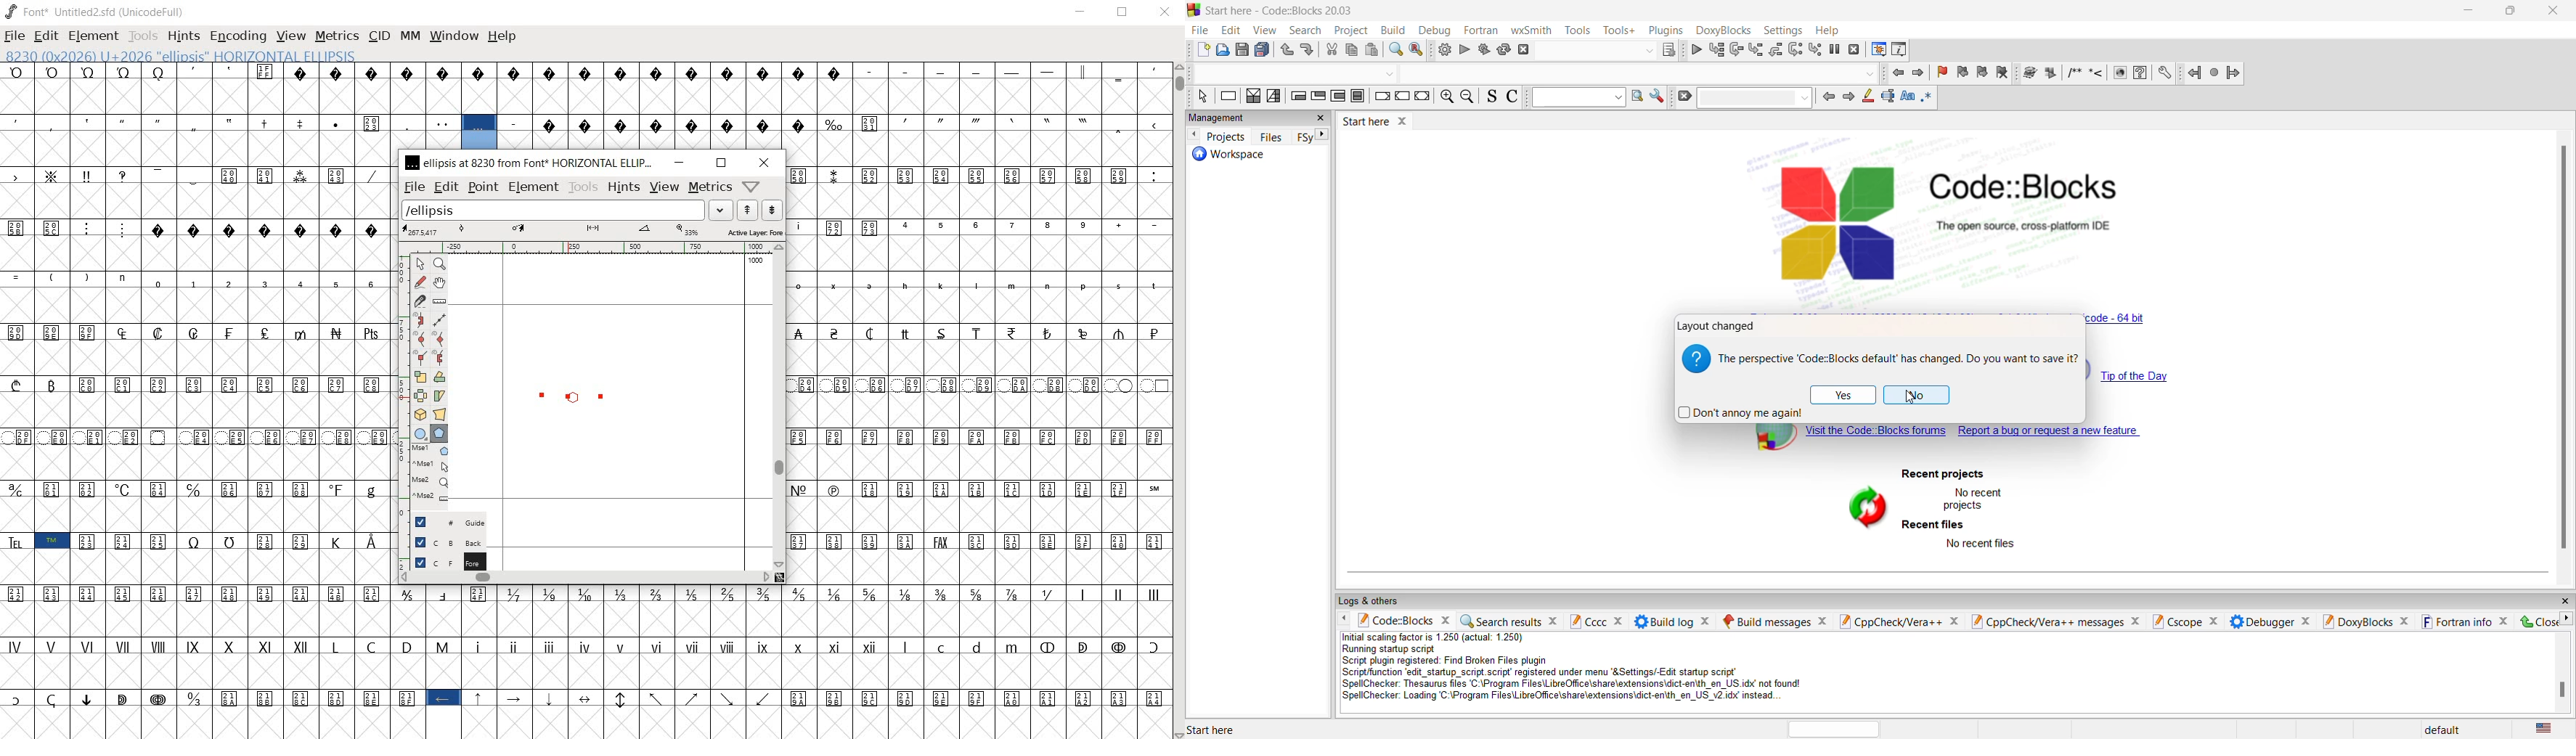  What do you see at coordinates (584, 187) in the screenshot?
I see `tools` at bounding box center [584, 187].